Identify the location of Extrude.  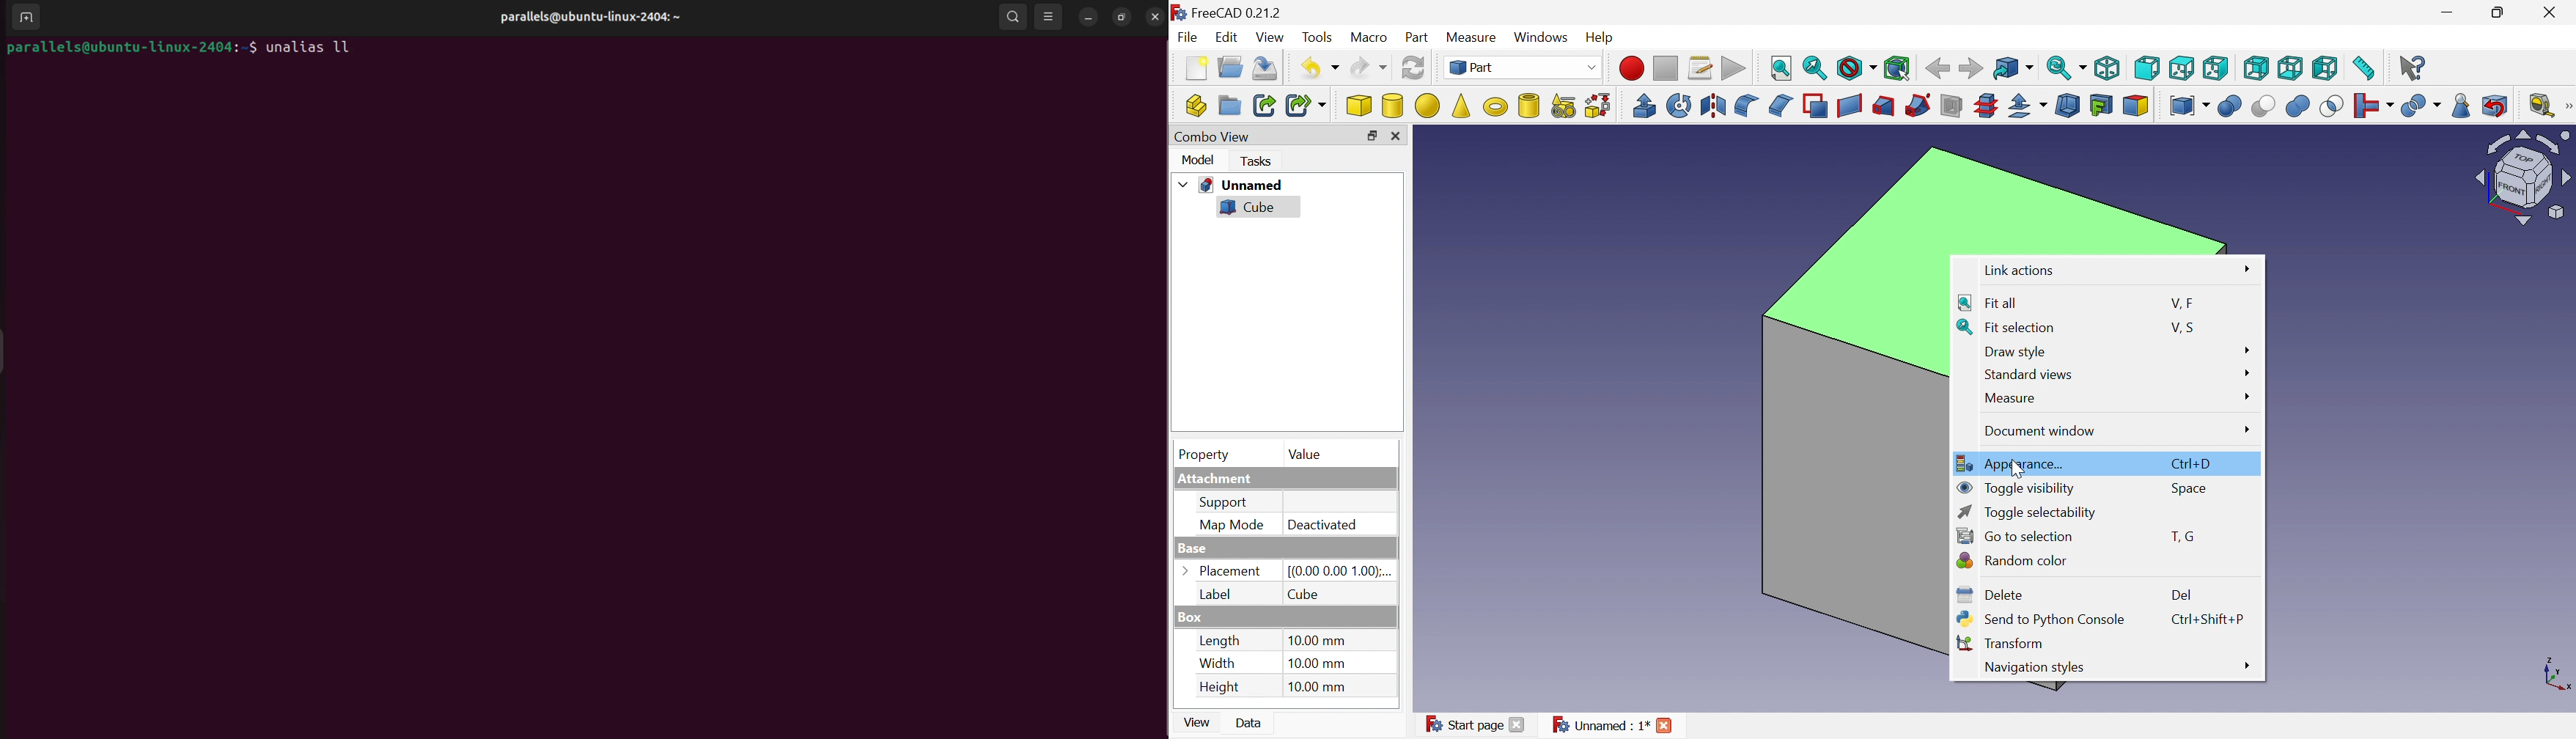
(1644, 106).